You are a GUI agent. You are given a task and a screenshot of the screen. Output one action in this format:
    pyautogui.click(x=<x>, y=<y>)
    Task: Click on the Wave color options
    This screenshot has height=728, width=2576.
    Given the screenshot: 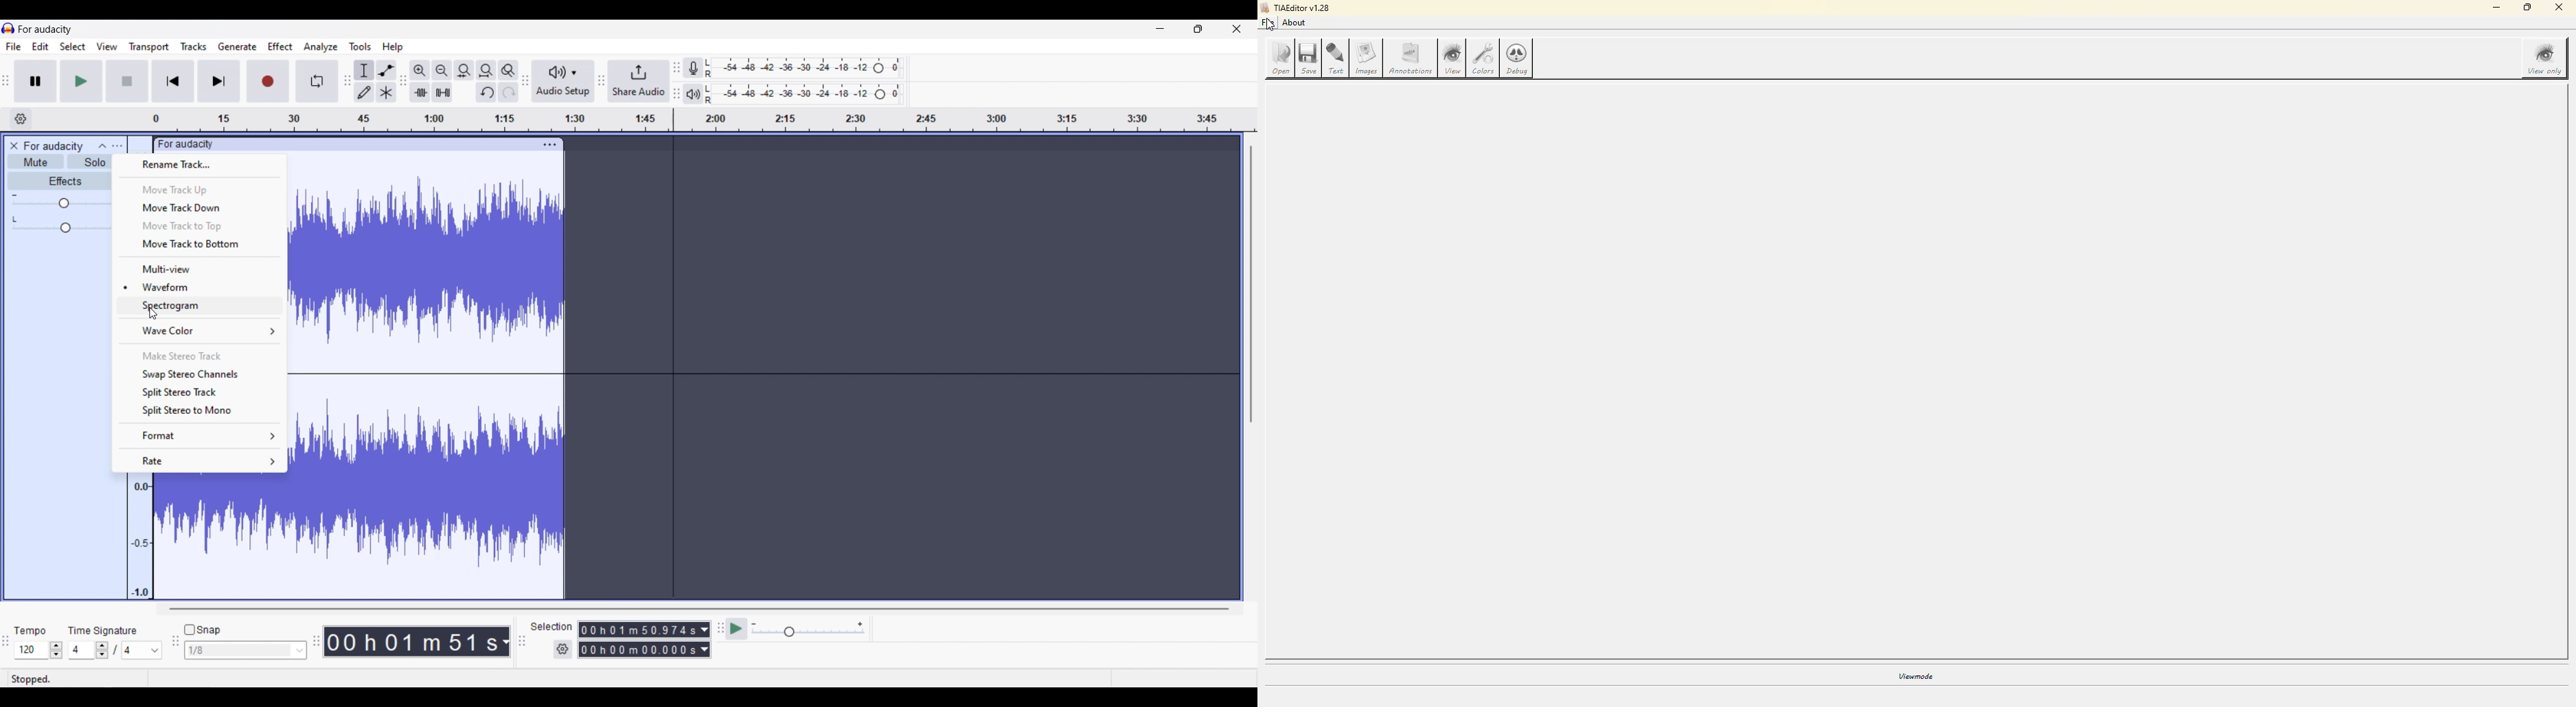 What is the action you would take?
    pyautogui.click(x=200, y=331)
    